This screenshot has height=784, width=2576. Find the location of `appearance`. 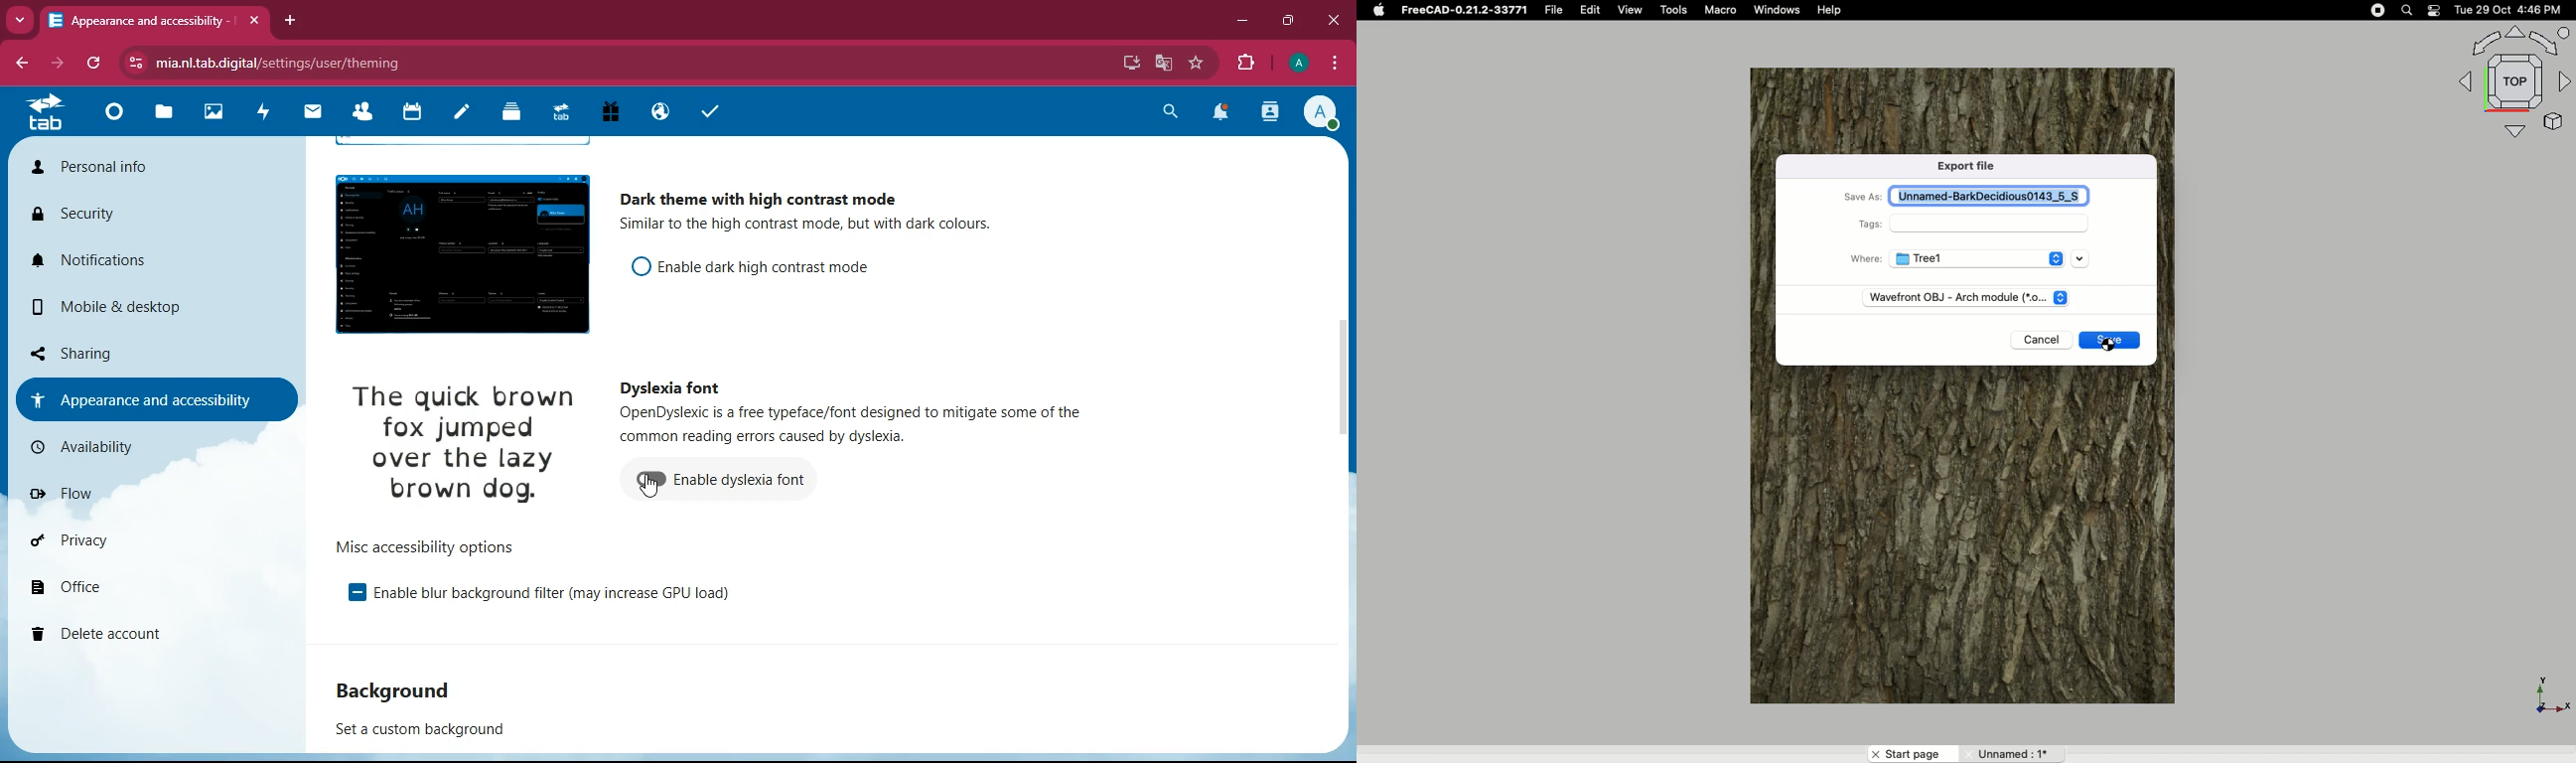

appearance is located at coordinates (159, 398).